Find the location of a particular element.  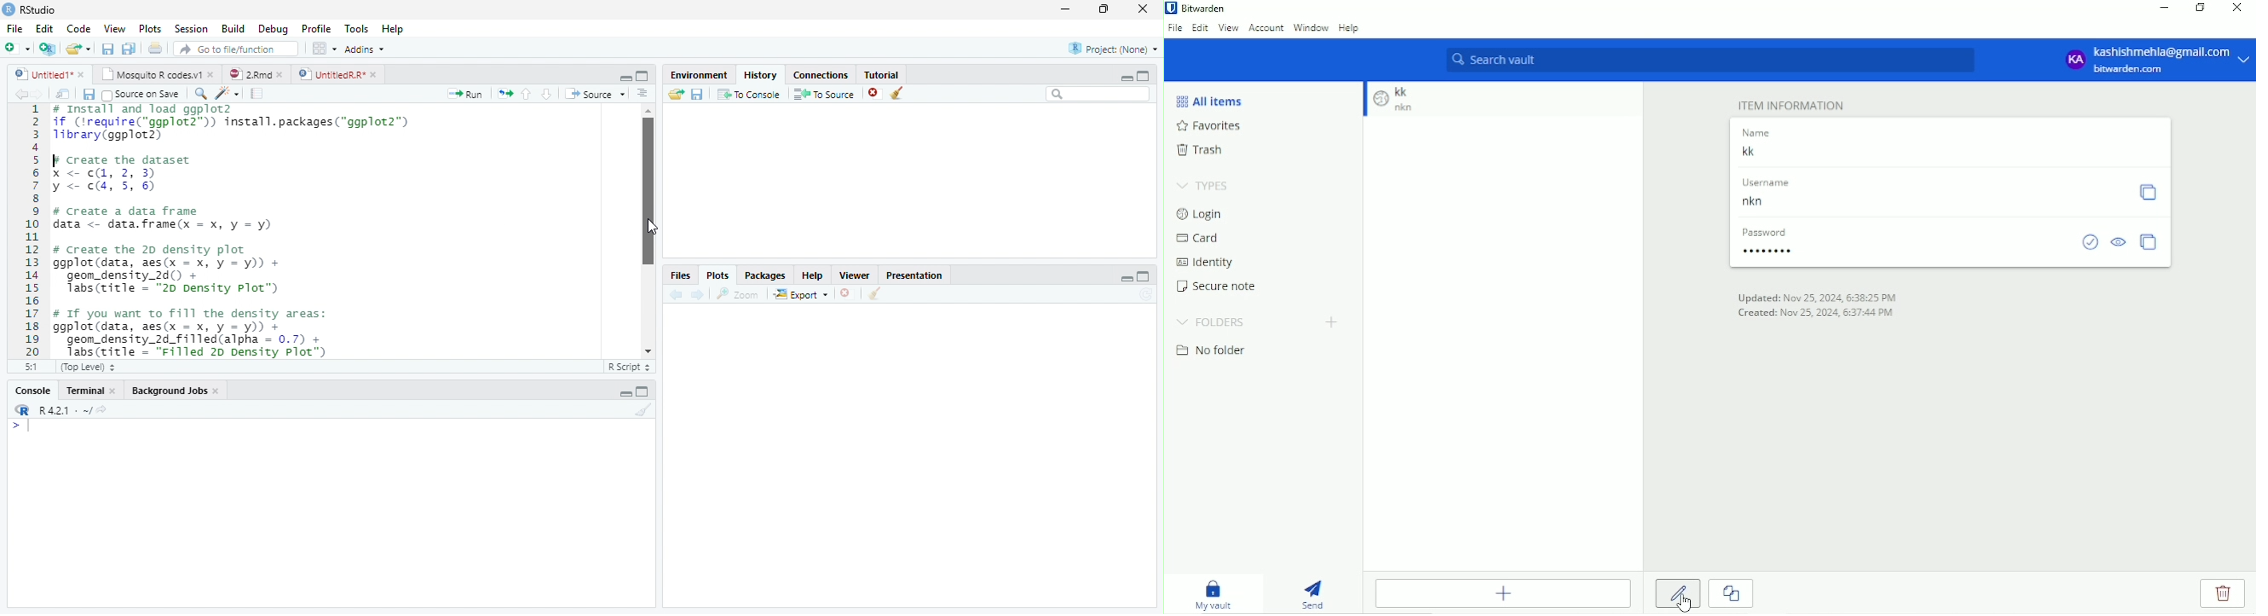

save is located at coordinates (89, 95).